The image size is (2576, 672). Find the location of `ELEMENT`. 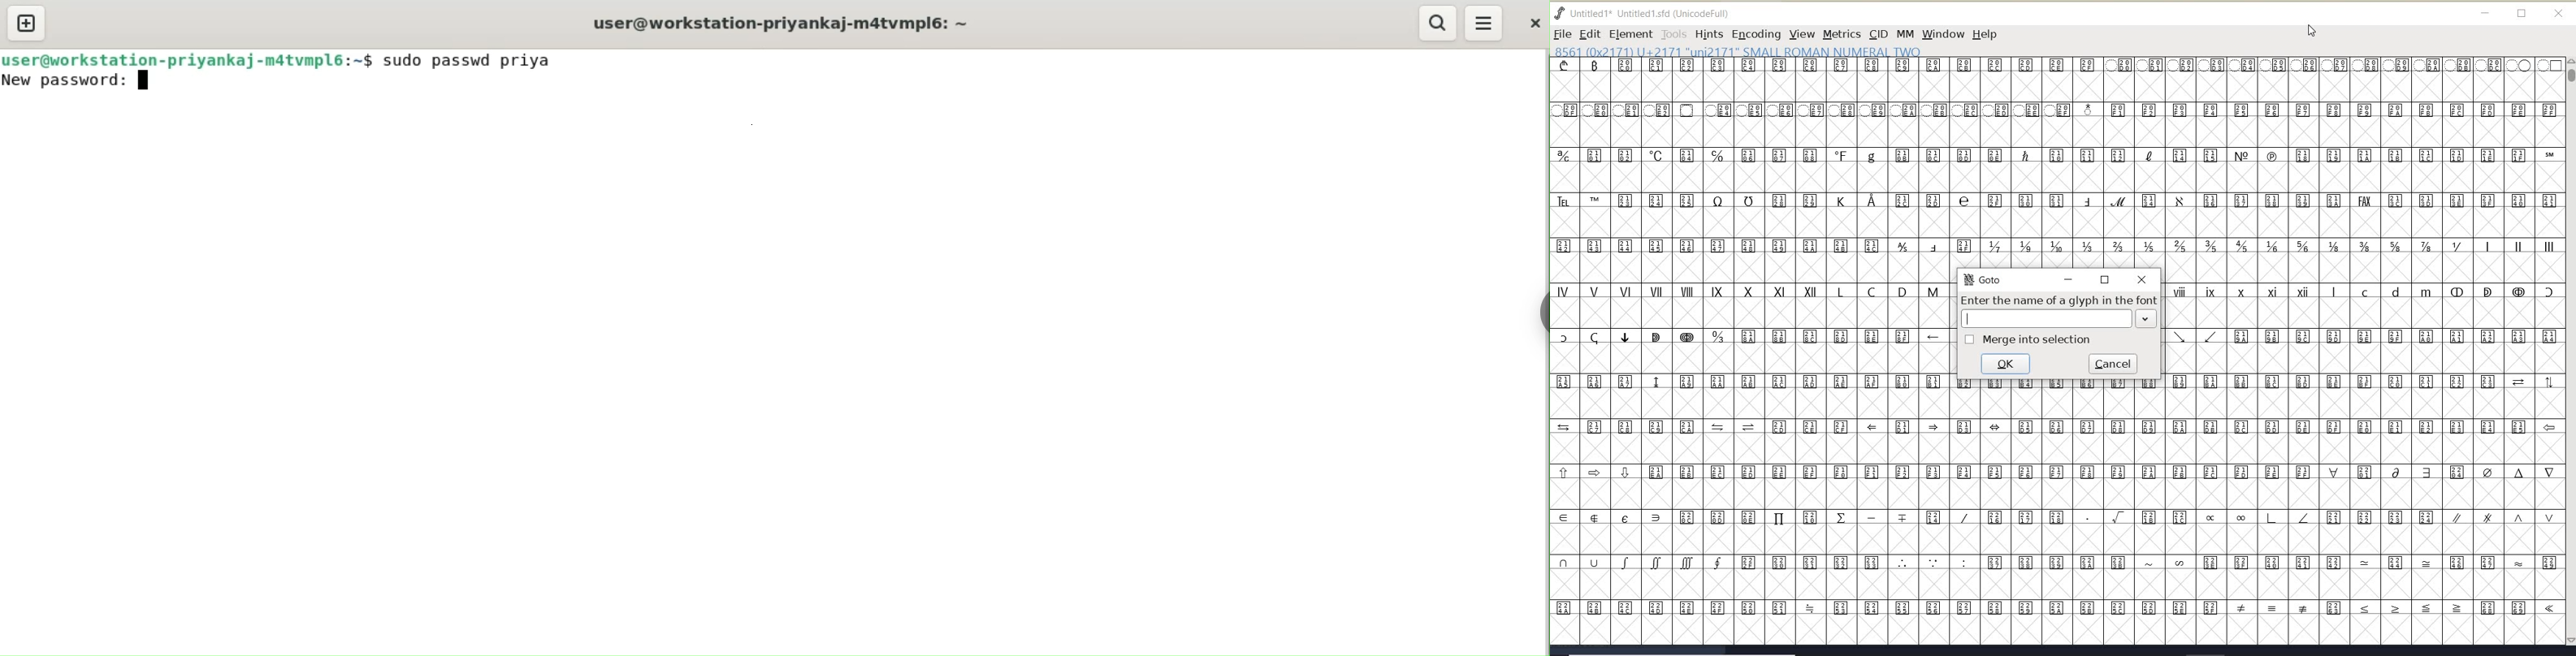

ELEMENT is located at coordinates (1630, 34).